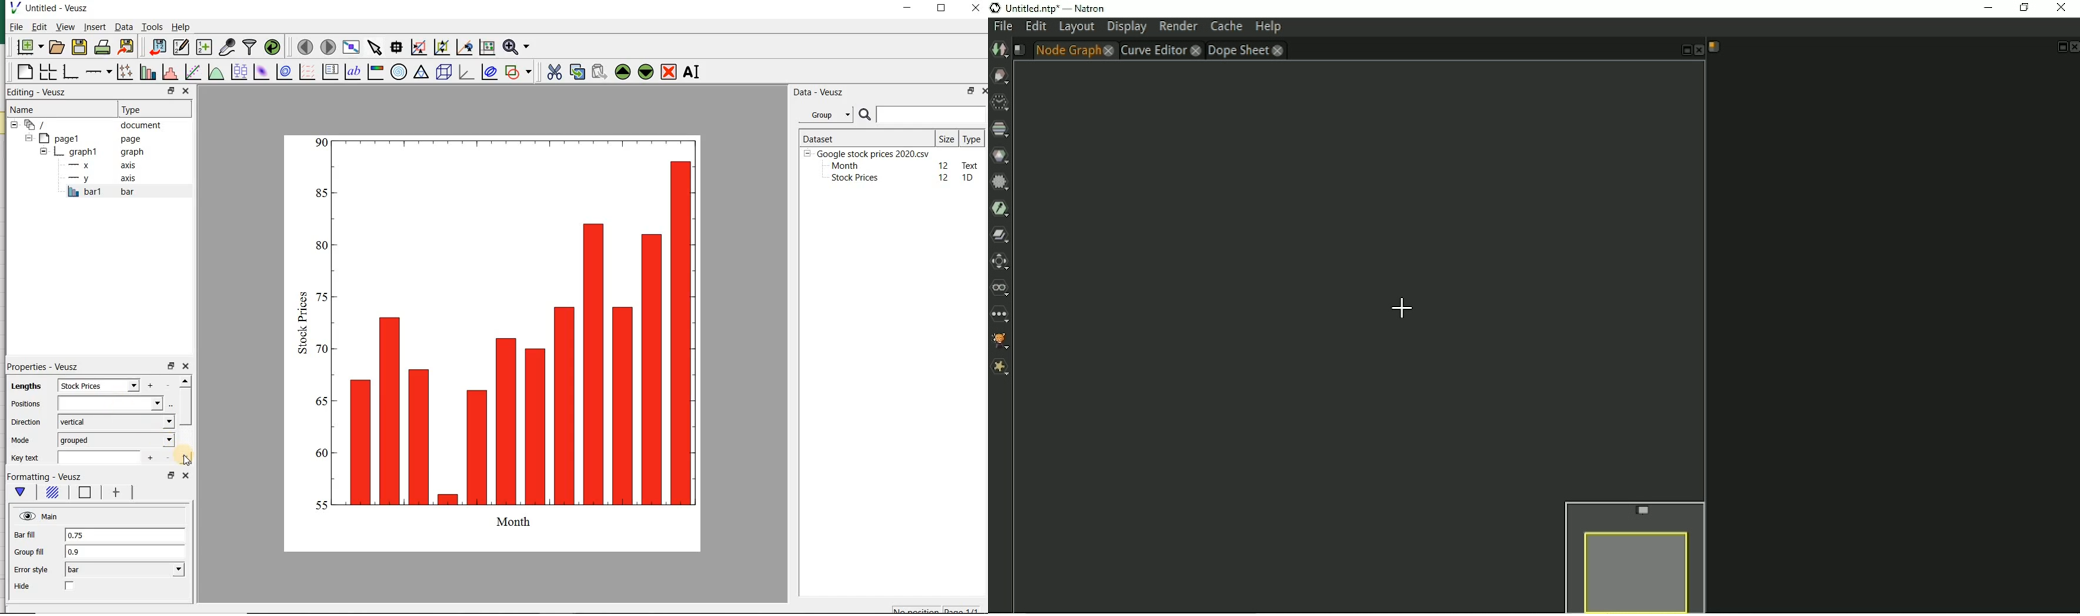  Describe the element at coordinates (192, 72) in the screenshot. I see `fit a function to data` at that location.